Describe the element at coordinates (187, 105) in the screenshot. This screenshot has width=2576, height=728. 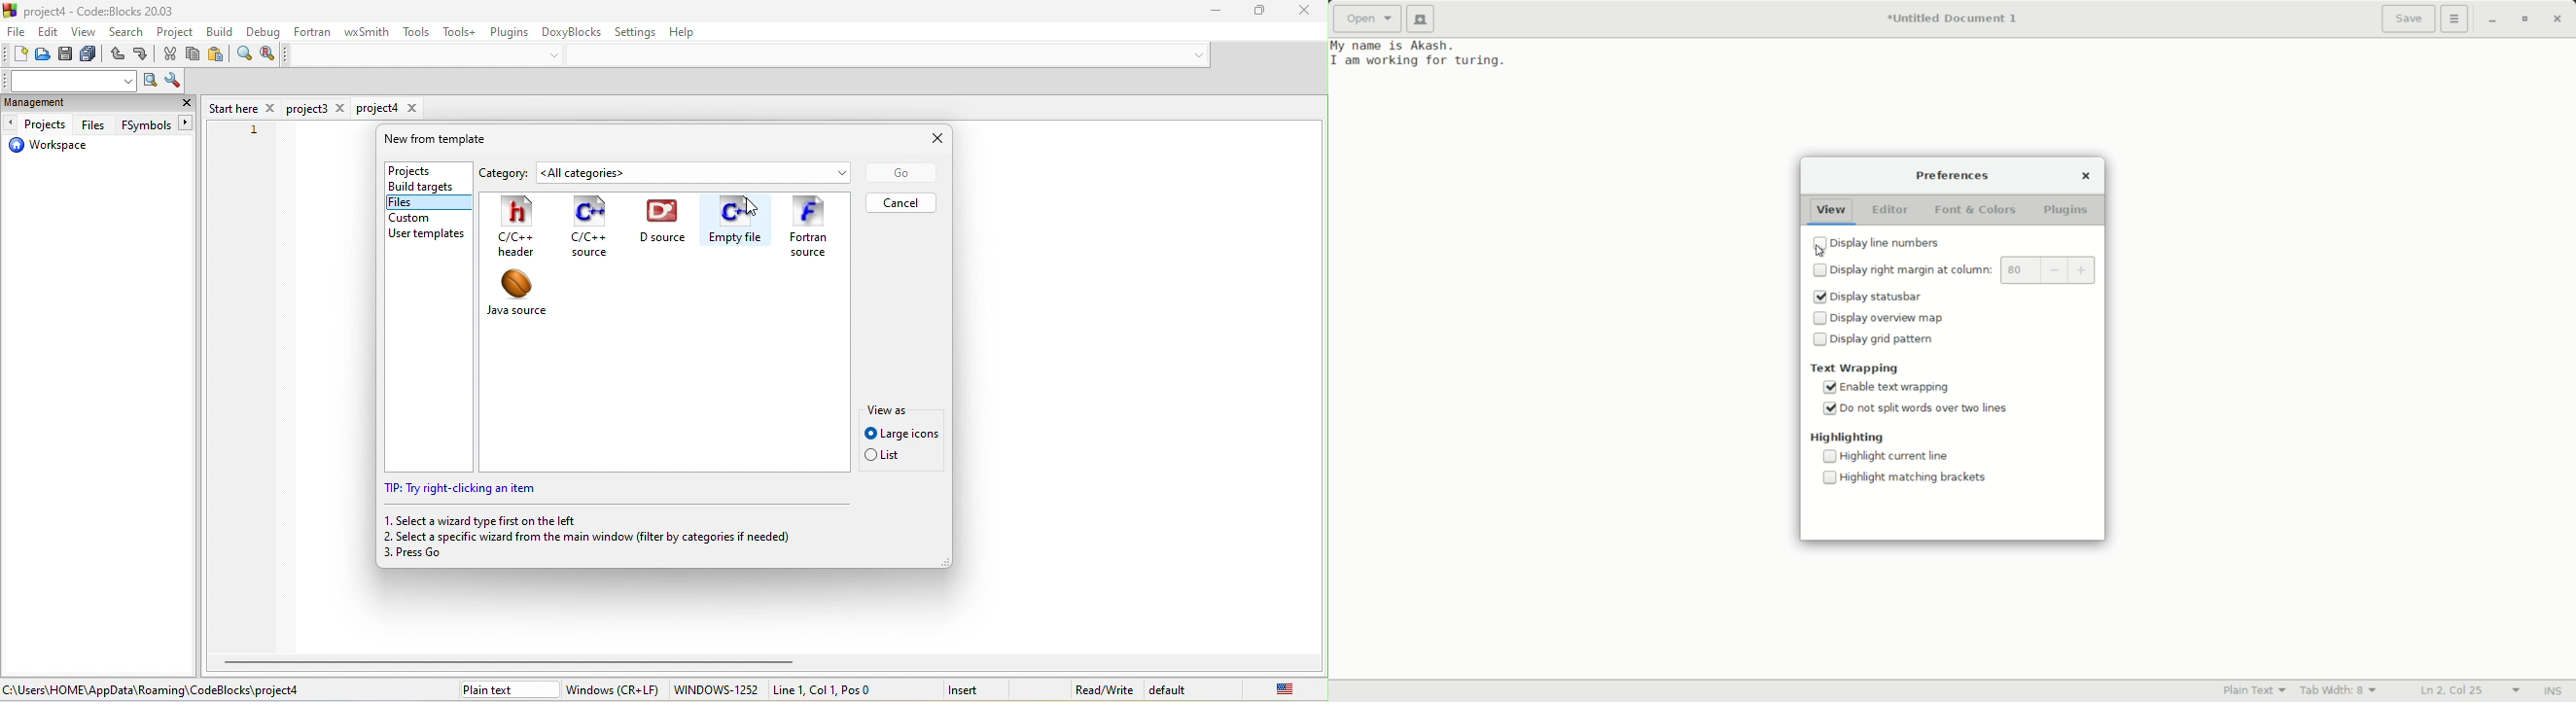
I see `close` at that location.